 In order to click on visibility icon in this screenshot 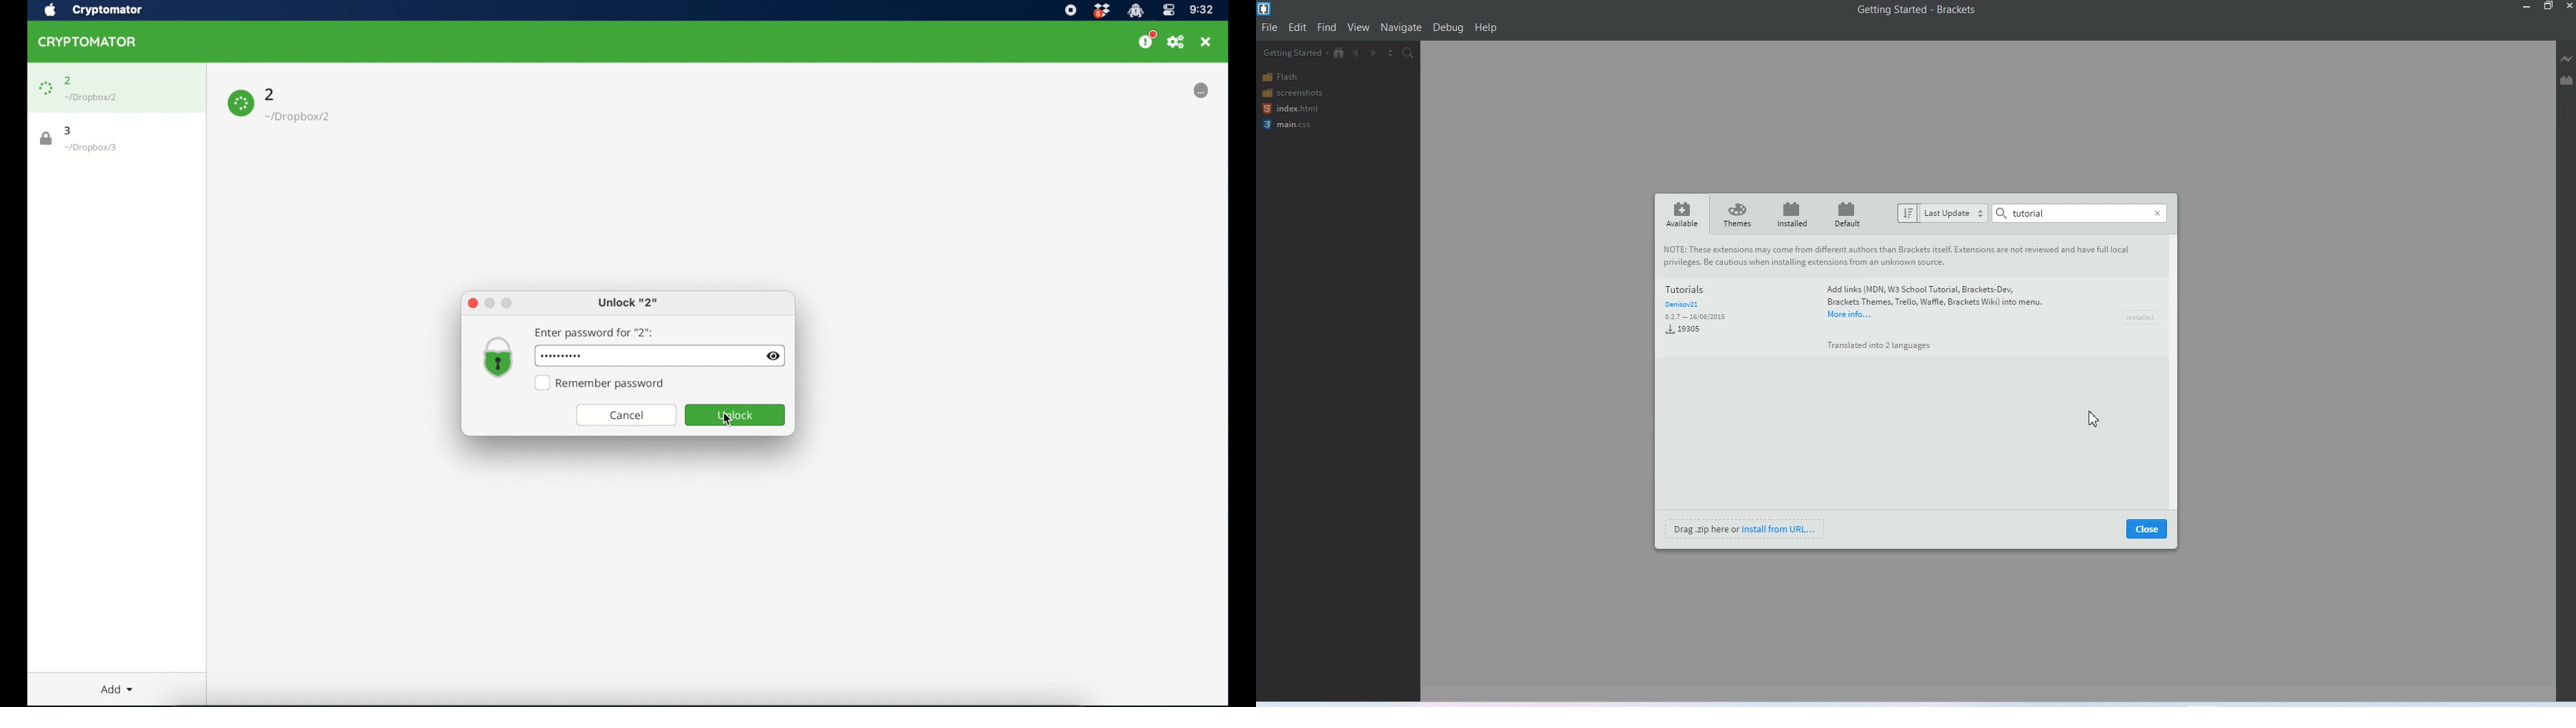, I will do `click(774, 356)`.